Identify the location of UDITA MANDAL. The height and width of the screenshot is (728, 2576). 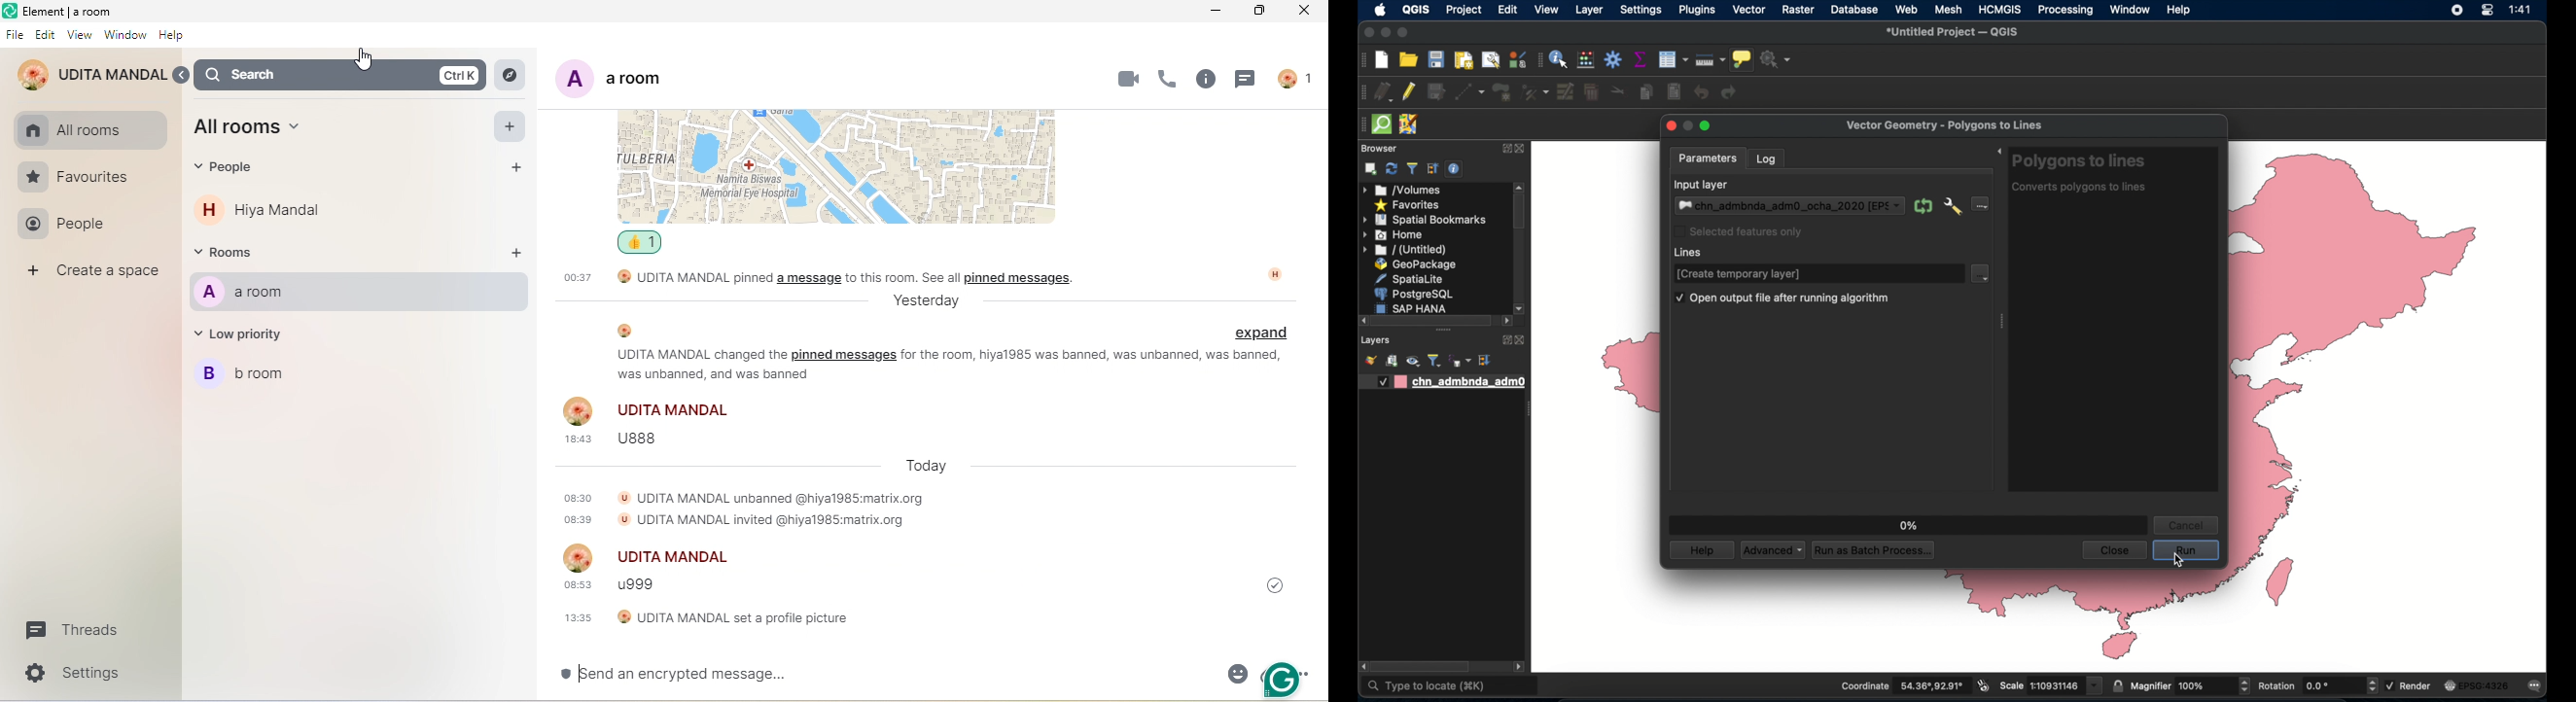
(651, 555).